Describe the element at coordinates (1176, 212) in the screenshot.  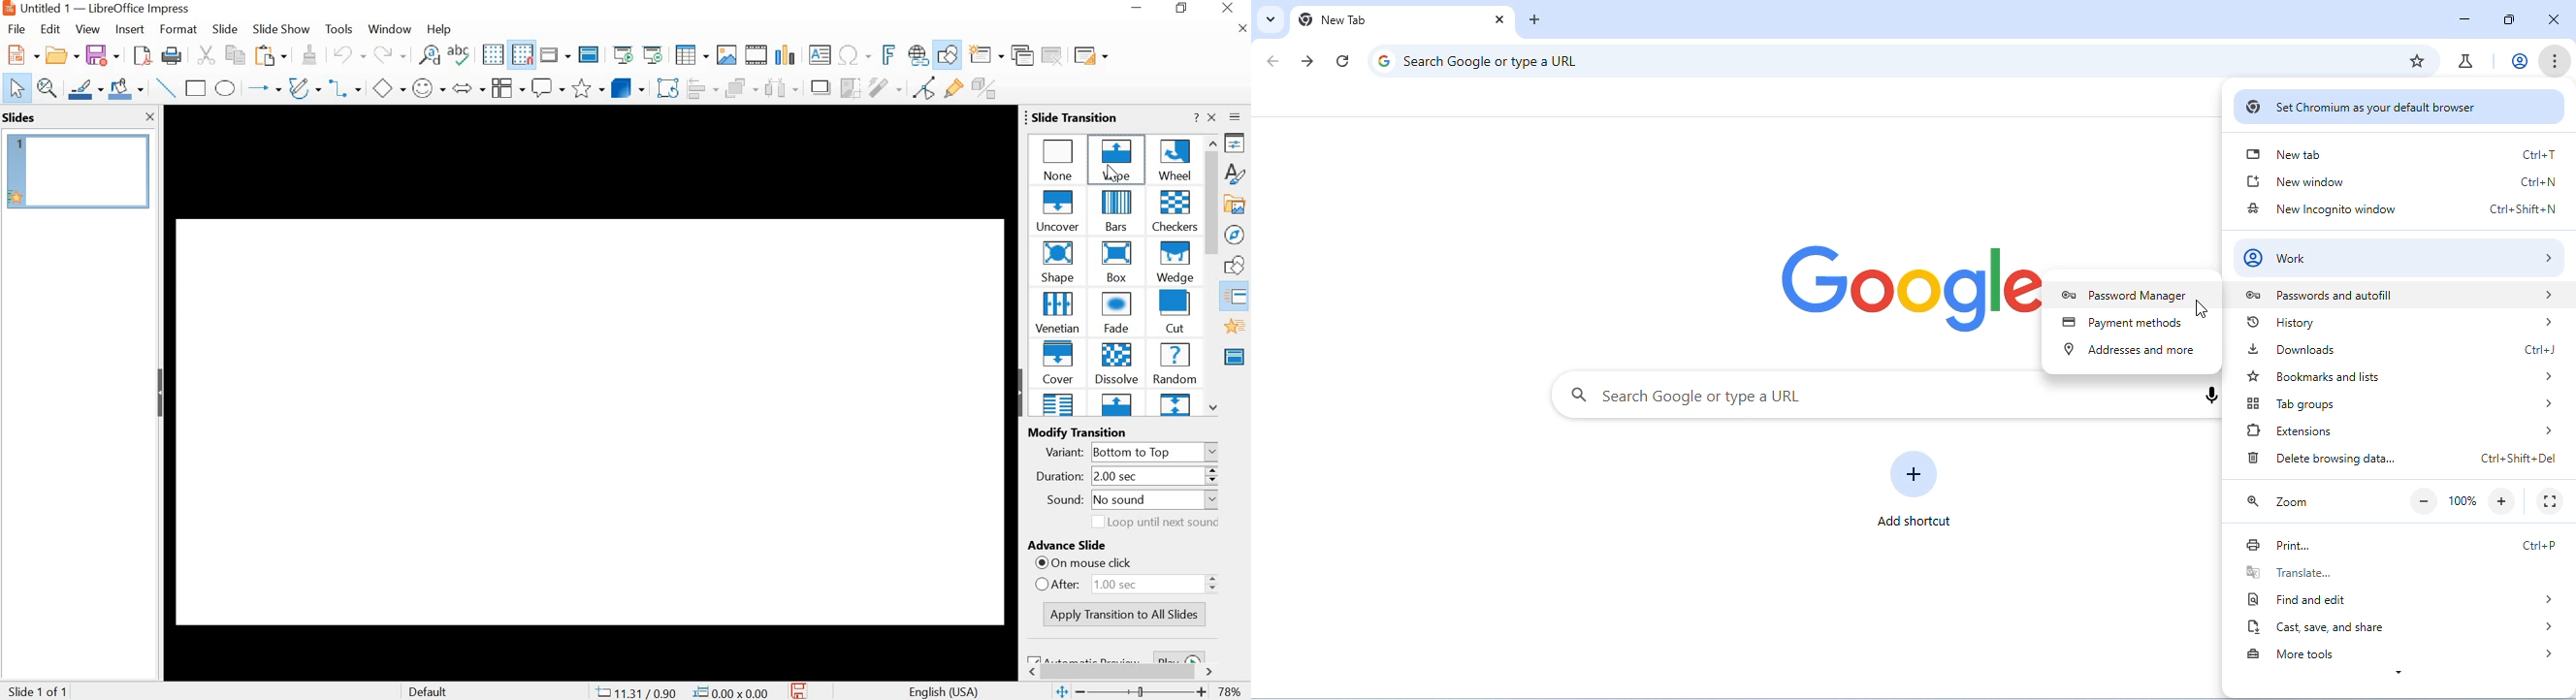
I see `CHECKERS` at that location.